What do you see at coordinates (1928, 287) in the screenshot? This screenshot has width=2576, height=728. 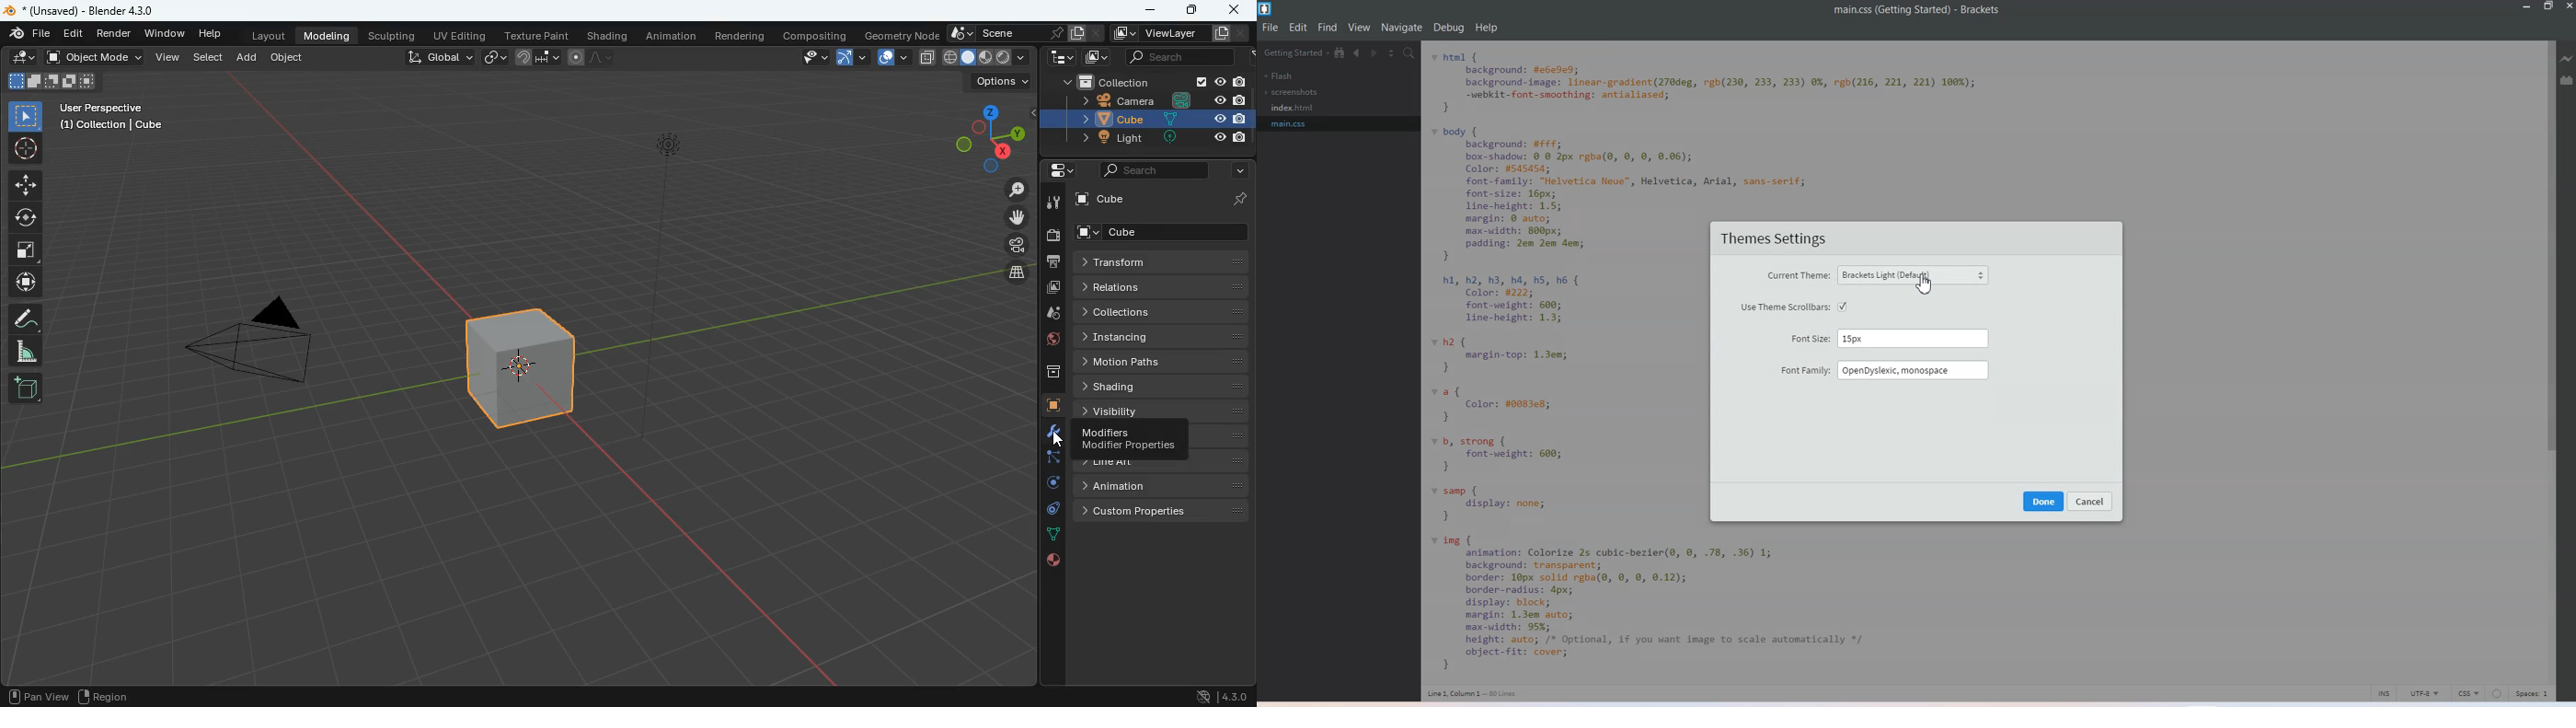 I see `cursor` at bounding box center [1928, 287].